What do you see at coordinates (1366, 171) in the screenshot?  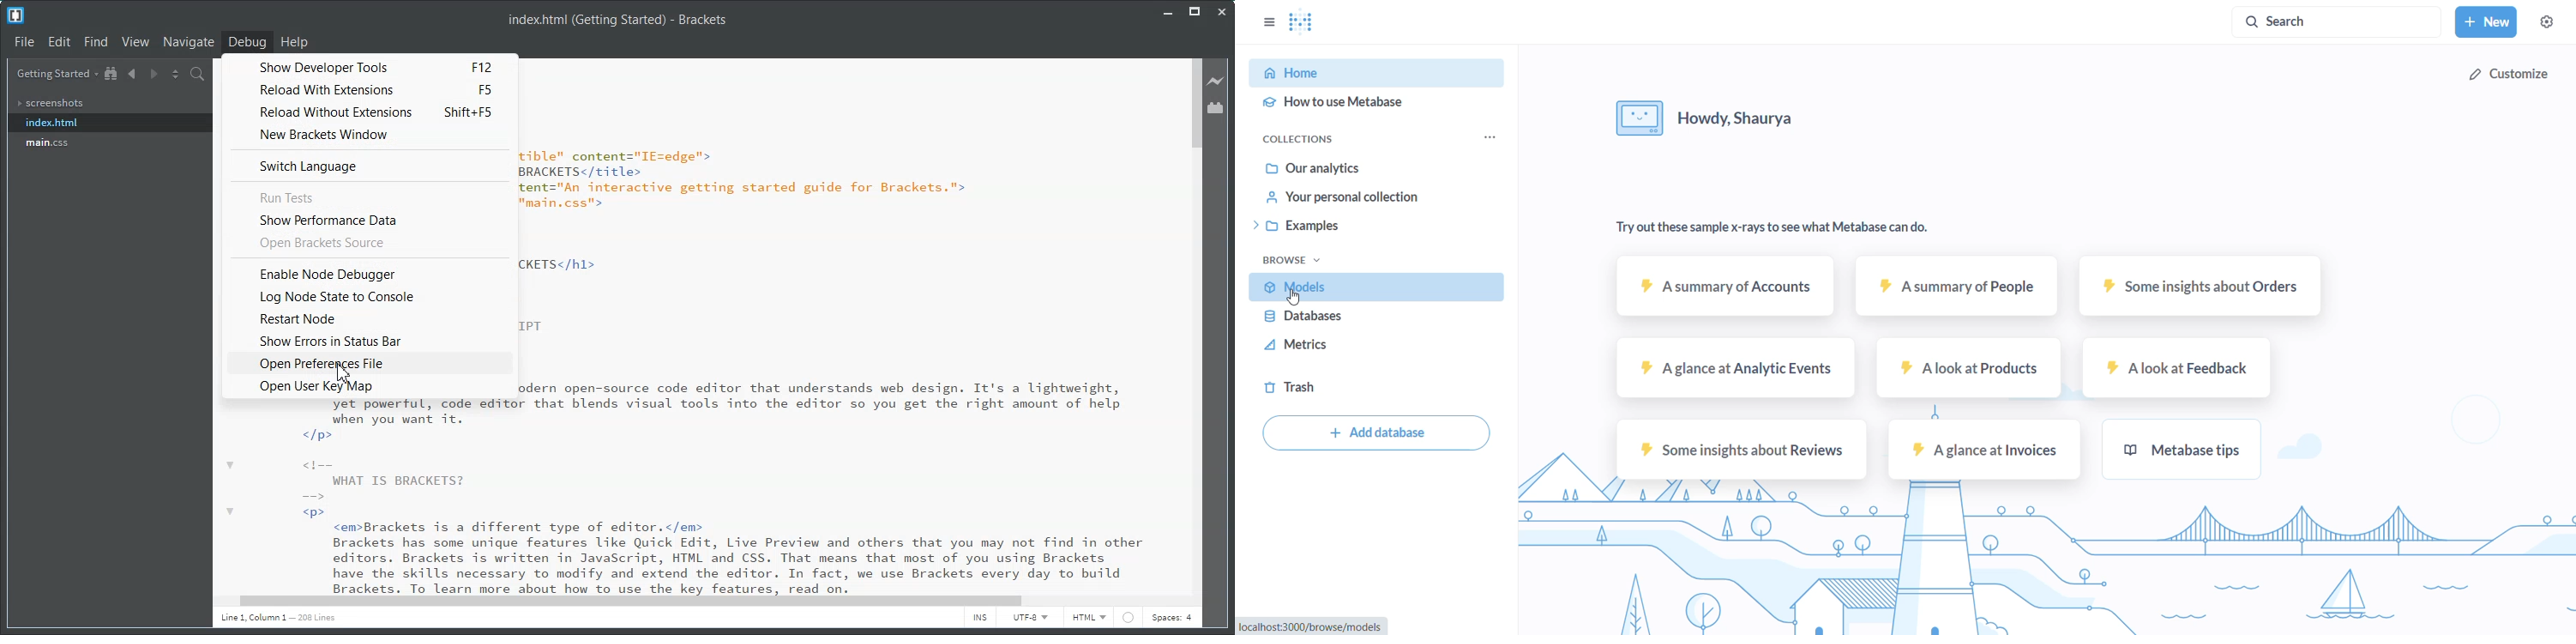 I see `our analytics` at bounding box center [1366, 171].